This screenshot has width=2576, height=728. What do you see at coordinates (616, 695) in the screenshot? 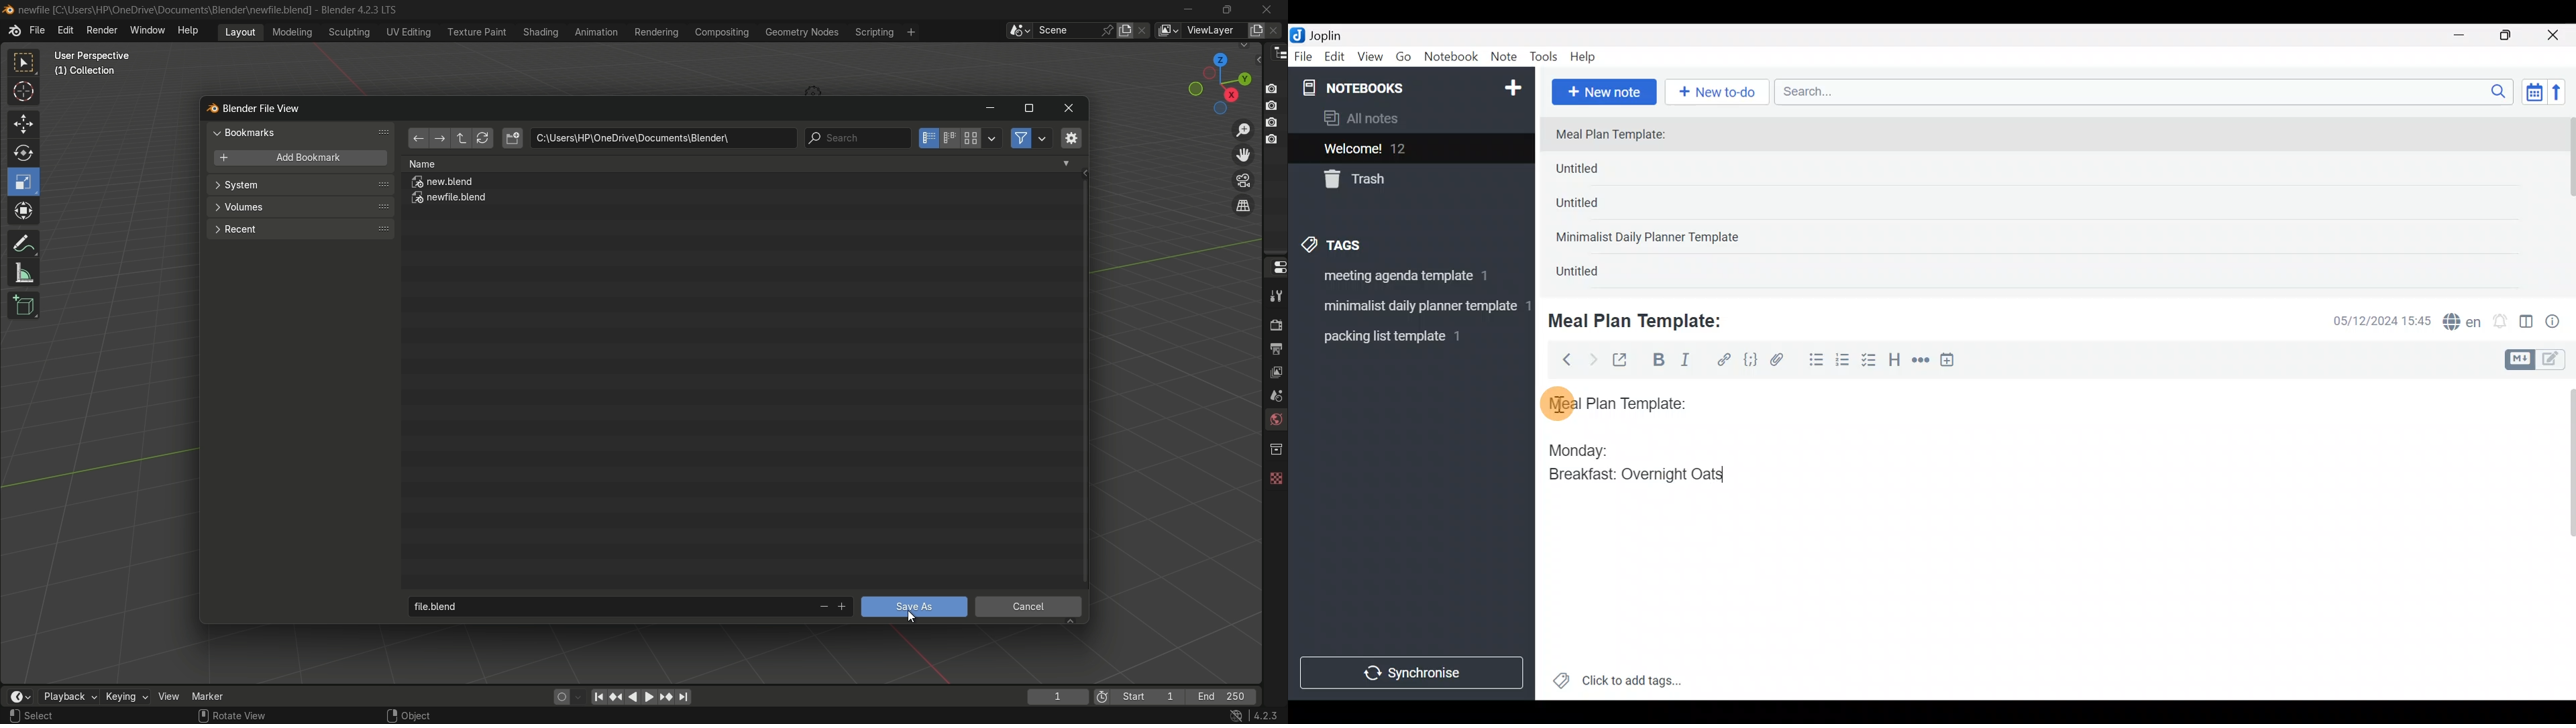
I see `jump to keyframe` at bounding box center [616, 695].